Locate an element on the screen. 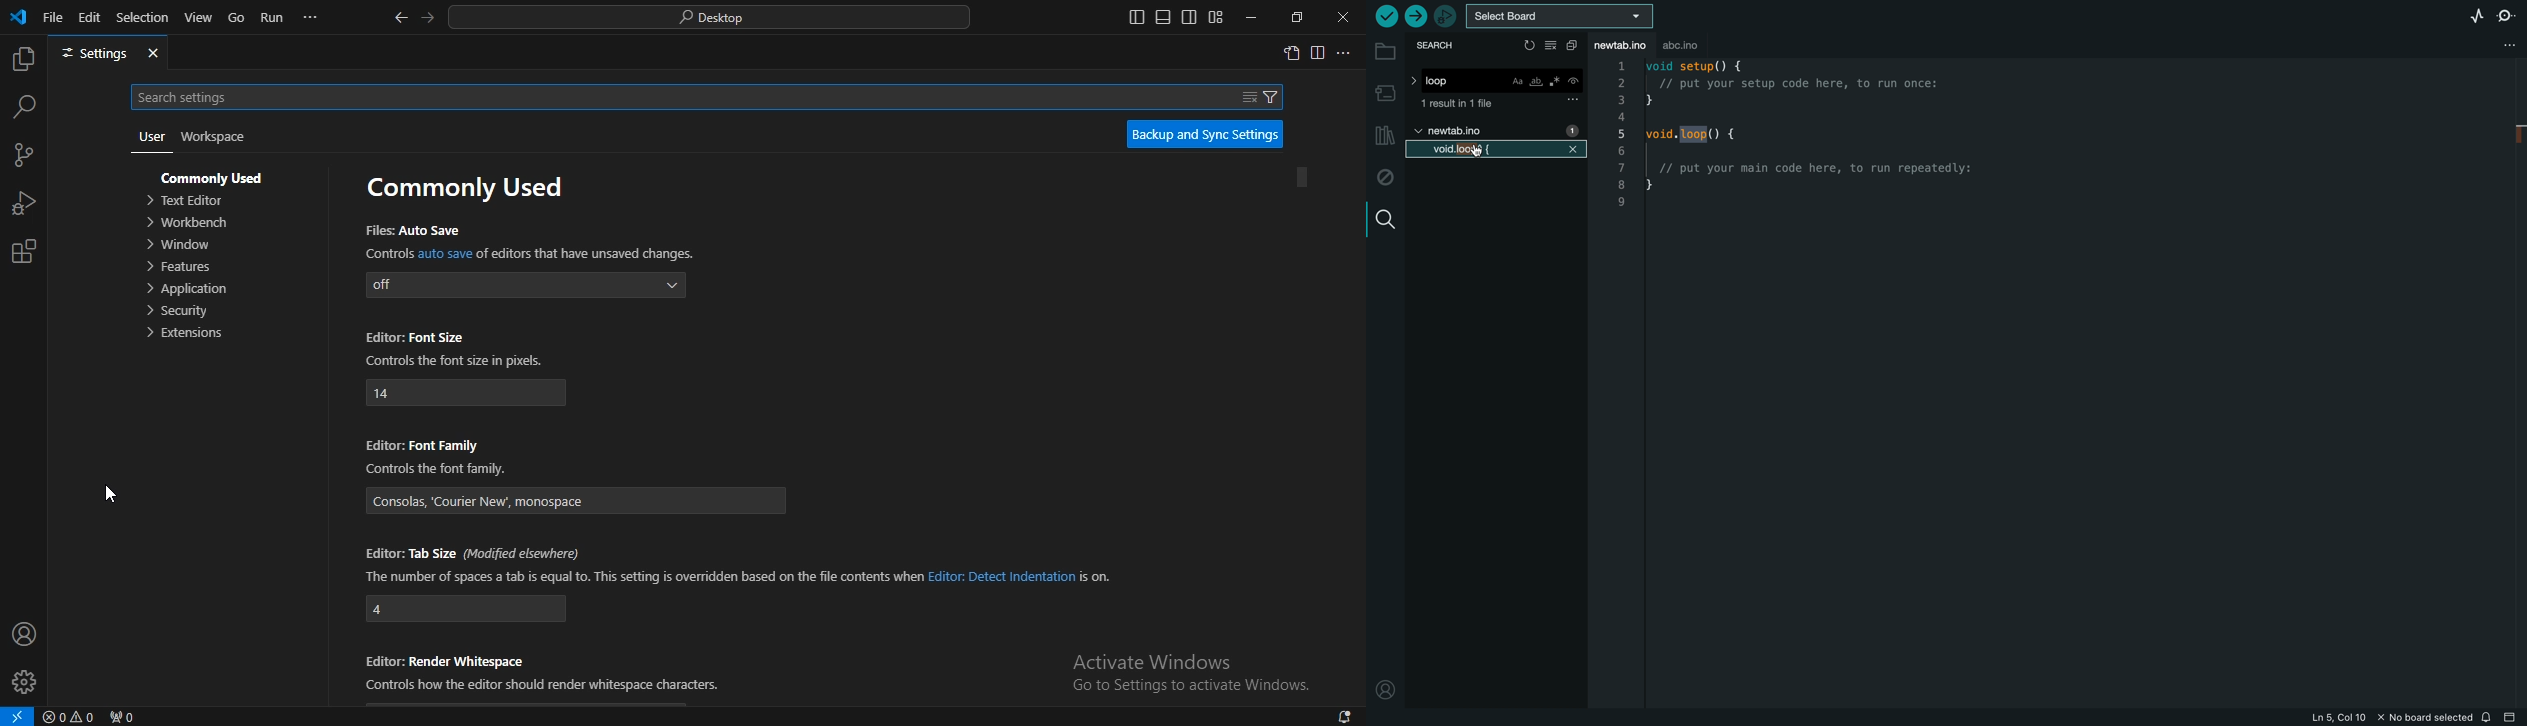 The image size is (2548, 728). ecurity is located at coordinates (179, 312).